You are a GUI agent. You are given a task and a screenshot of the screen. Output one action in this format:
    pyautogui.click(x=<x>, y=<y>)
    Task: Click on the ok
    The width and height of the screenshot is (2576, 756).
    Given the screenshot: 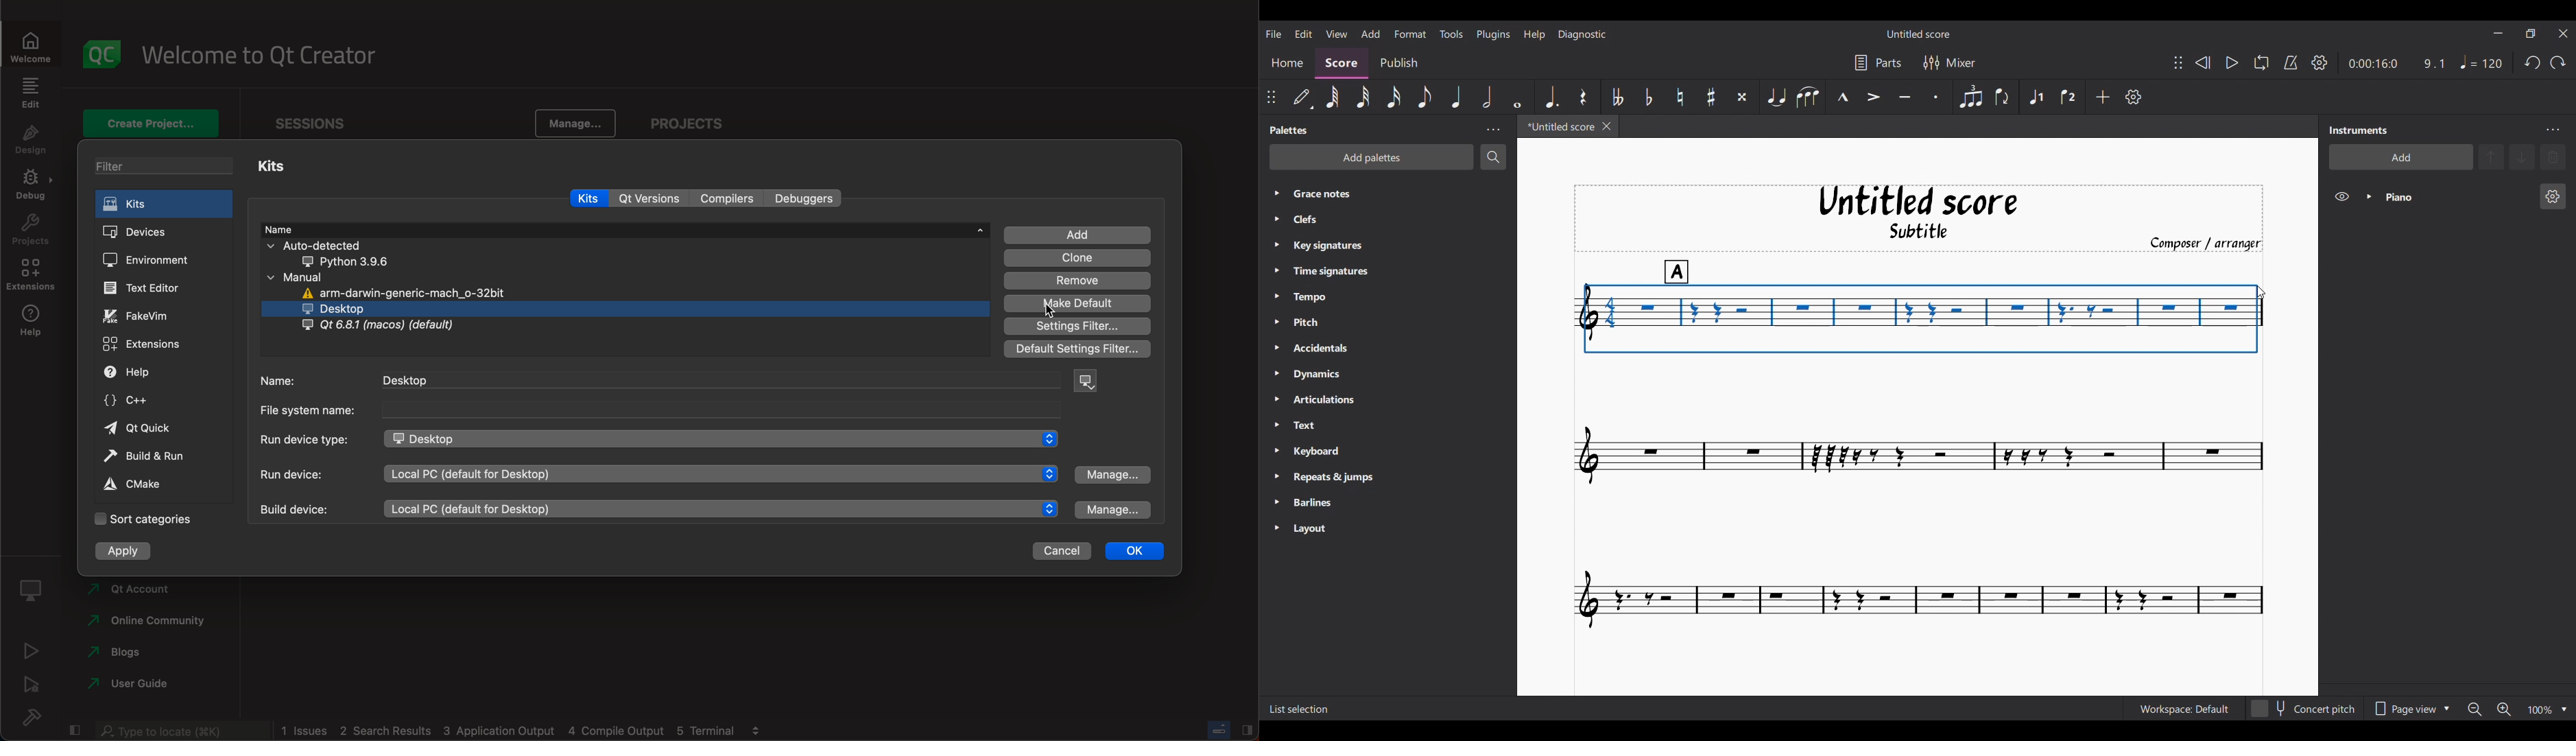 What is the action you would take?
    pyautogui.click(x=1142, y=551)
    